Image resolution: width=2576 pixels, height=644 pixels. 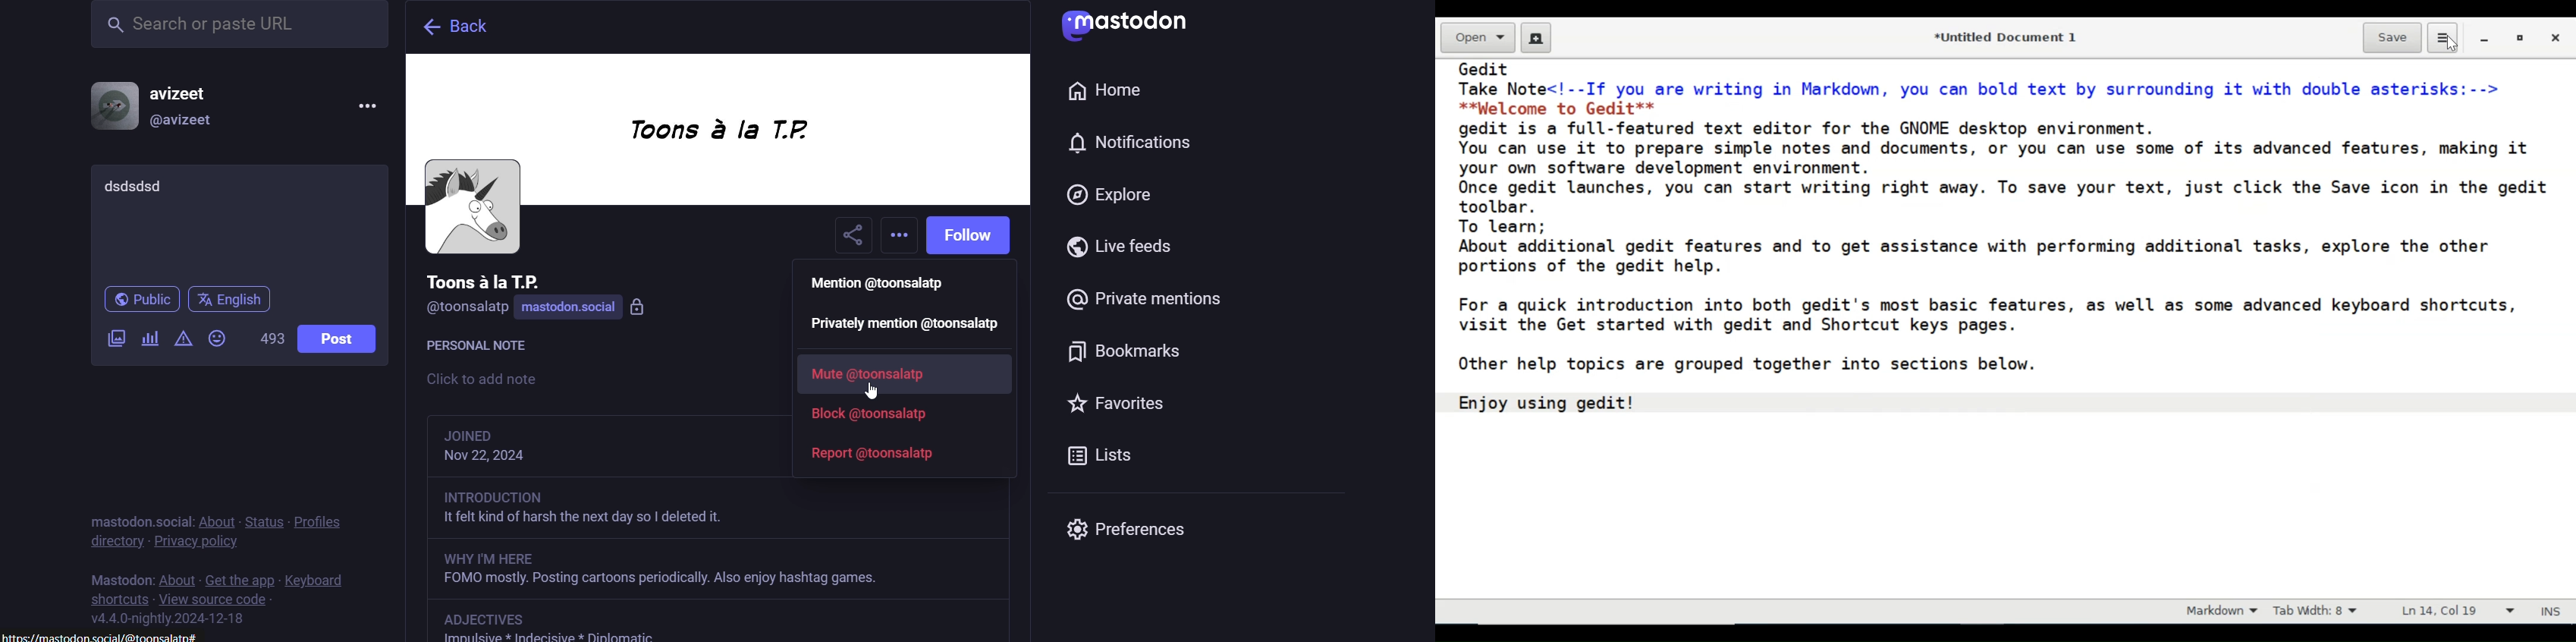 What do you see at coordinates (1136, 359) in the screenshot?
I see `bokmarks` at bounding box center [1136, 359].